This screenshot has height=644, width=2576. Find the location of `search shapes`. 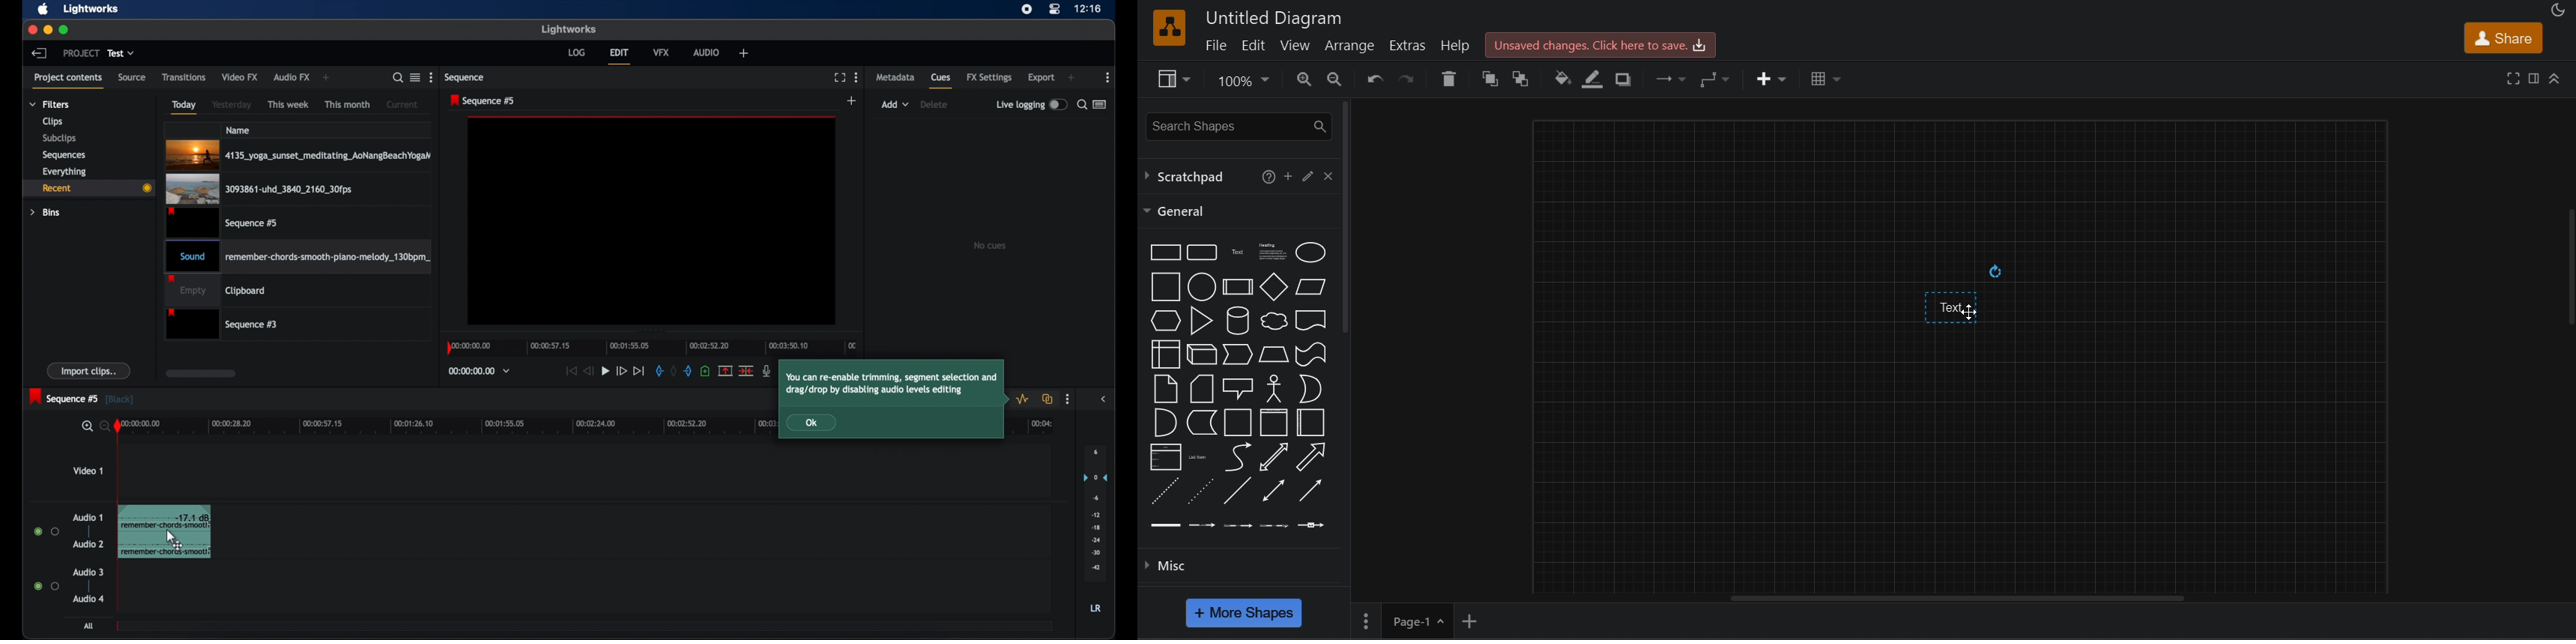

search shapes is located at coordinates (1236, 127).